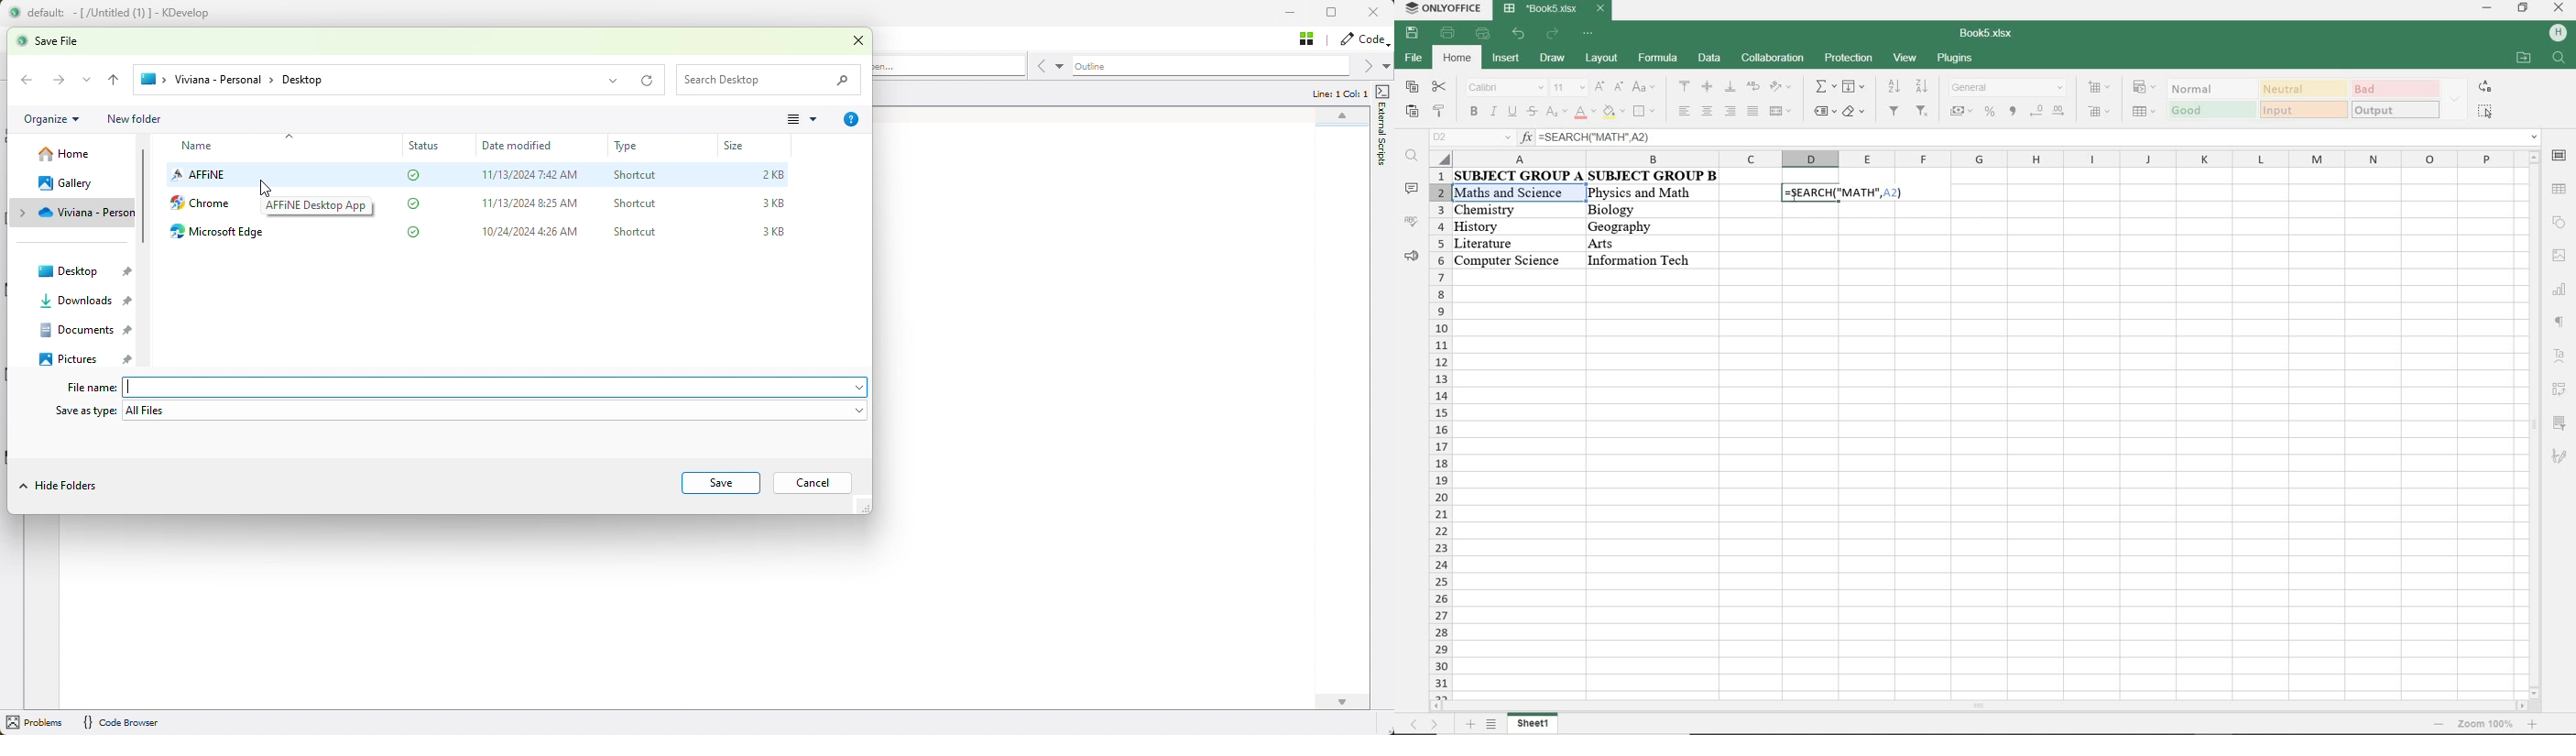 The height and width of the screenshot is (756, 2576). What do you see at coordinates (1618, 87) in the screenshot?
I see `decrement font size` at bounding box center [1618, 87].